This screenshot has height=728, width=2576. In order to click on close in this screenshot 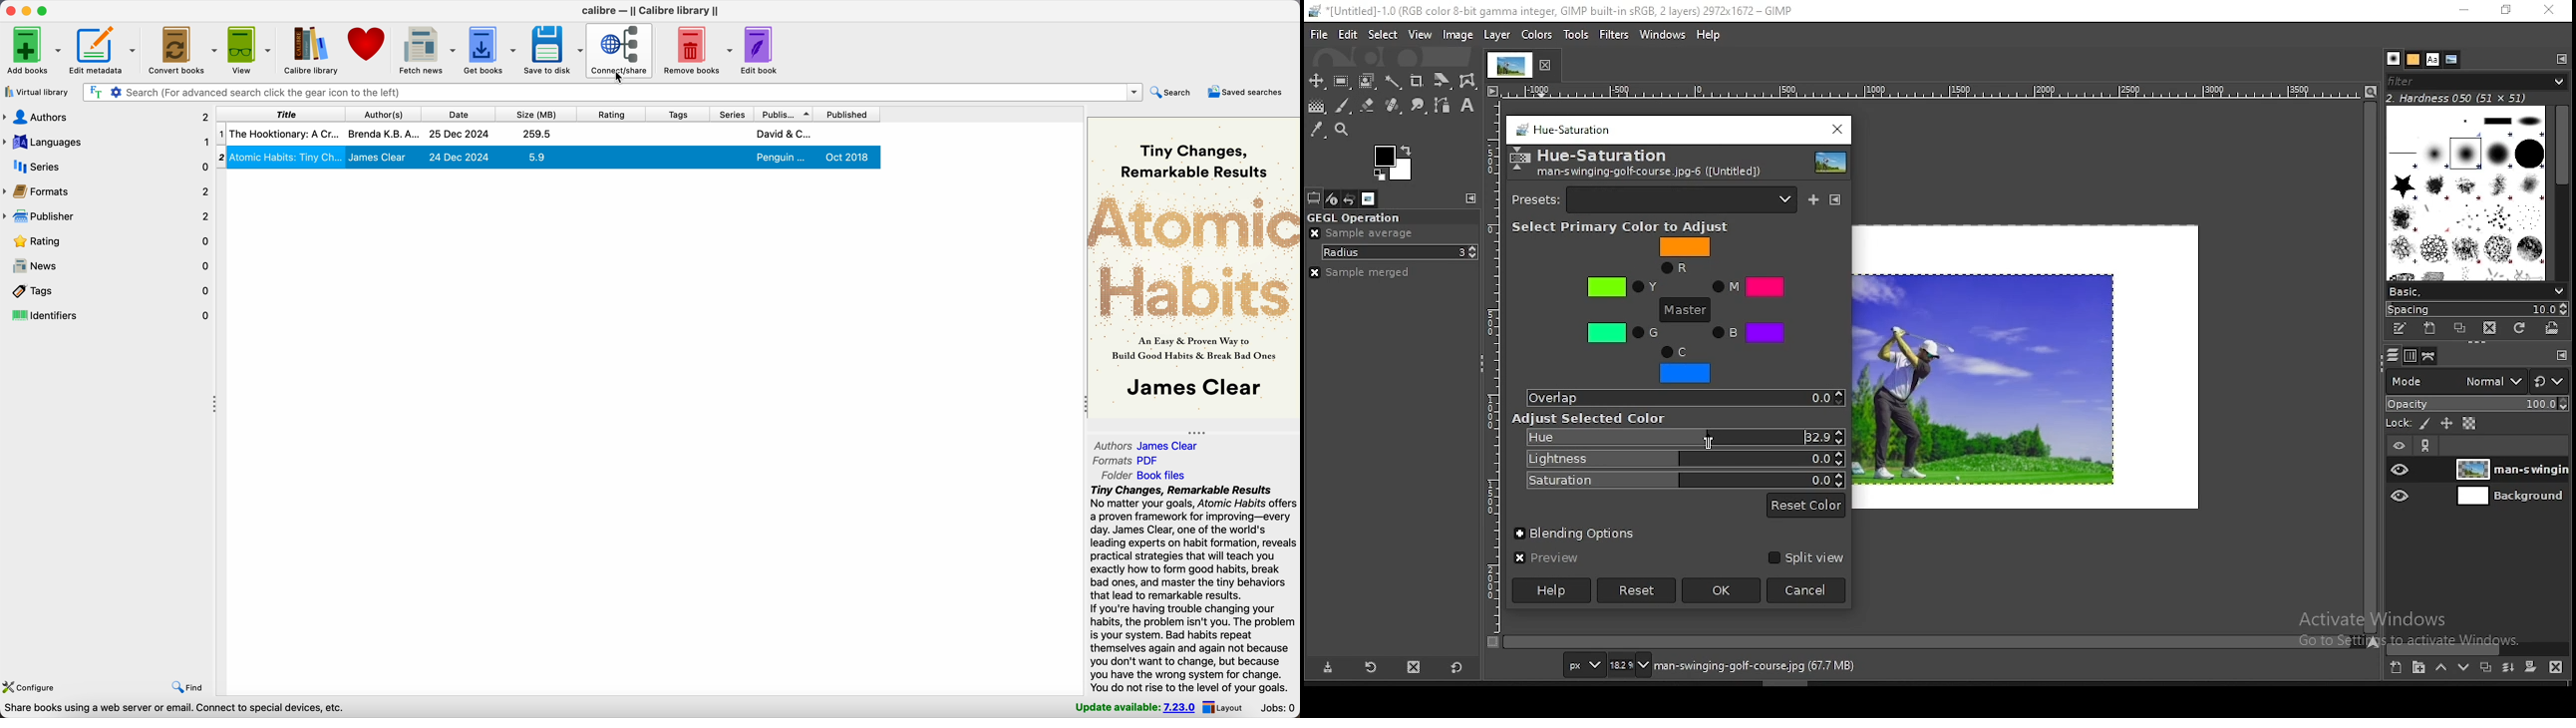, I will do `click(1548, 70)`.